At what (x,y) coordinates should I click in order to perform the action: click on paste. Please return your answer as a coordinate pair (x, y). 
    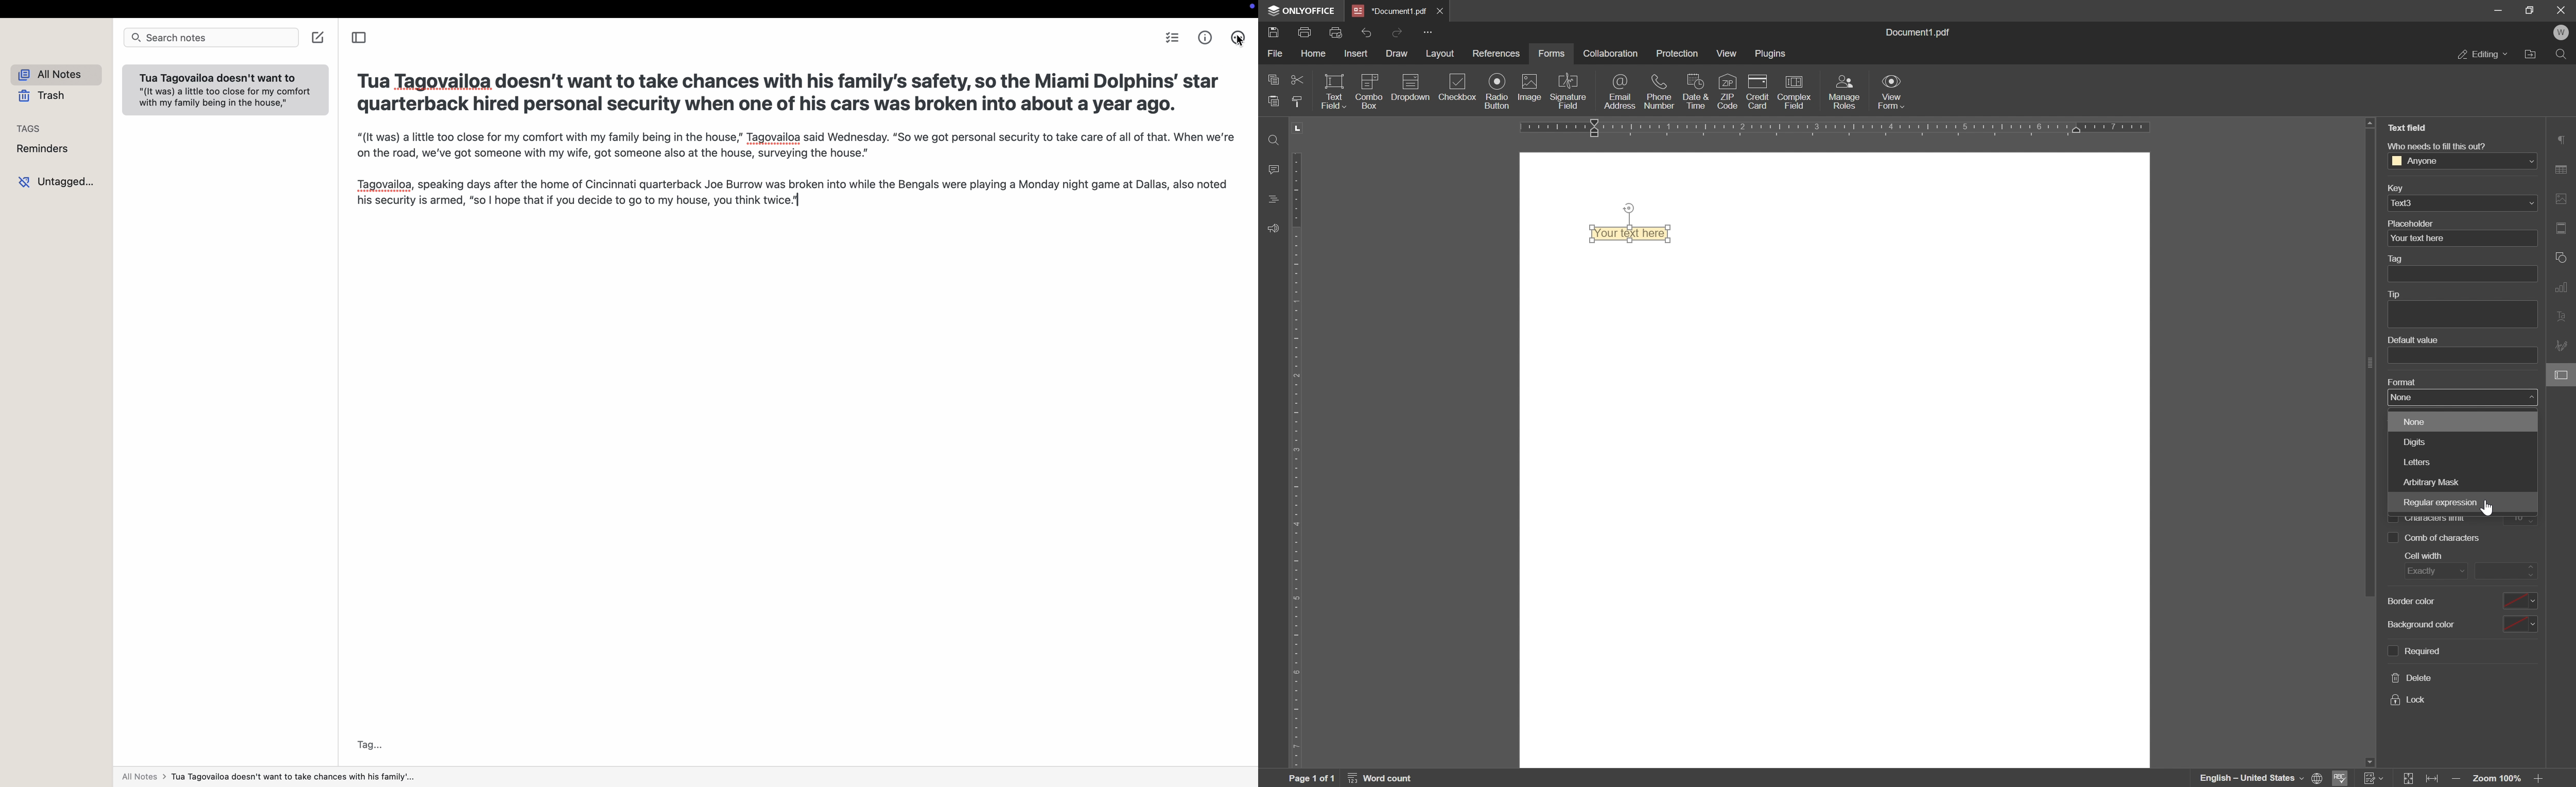
    Looking at the image, I should click on (1274, 100).